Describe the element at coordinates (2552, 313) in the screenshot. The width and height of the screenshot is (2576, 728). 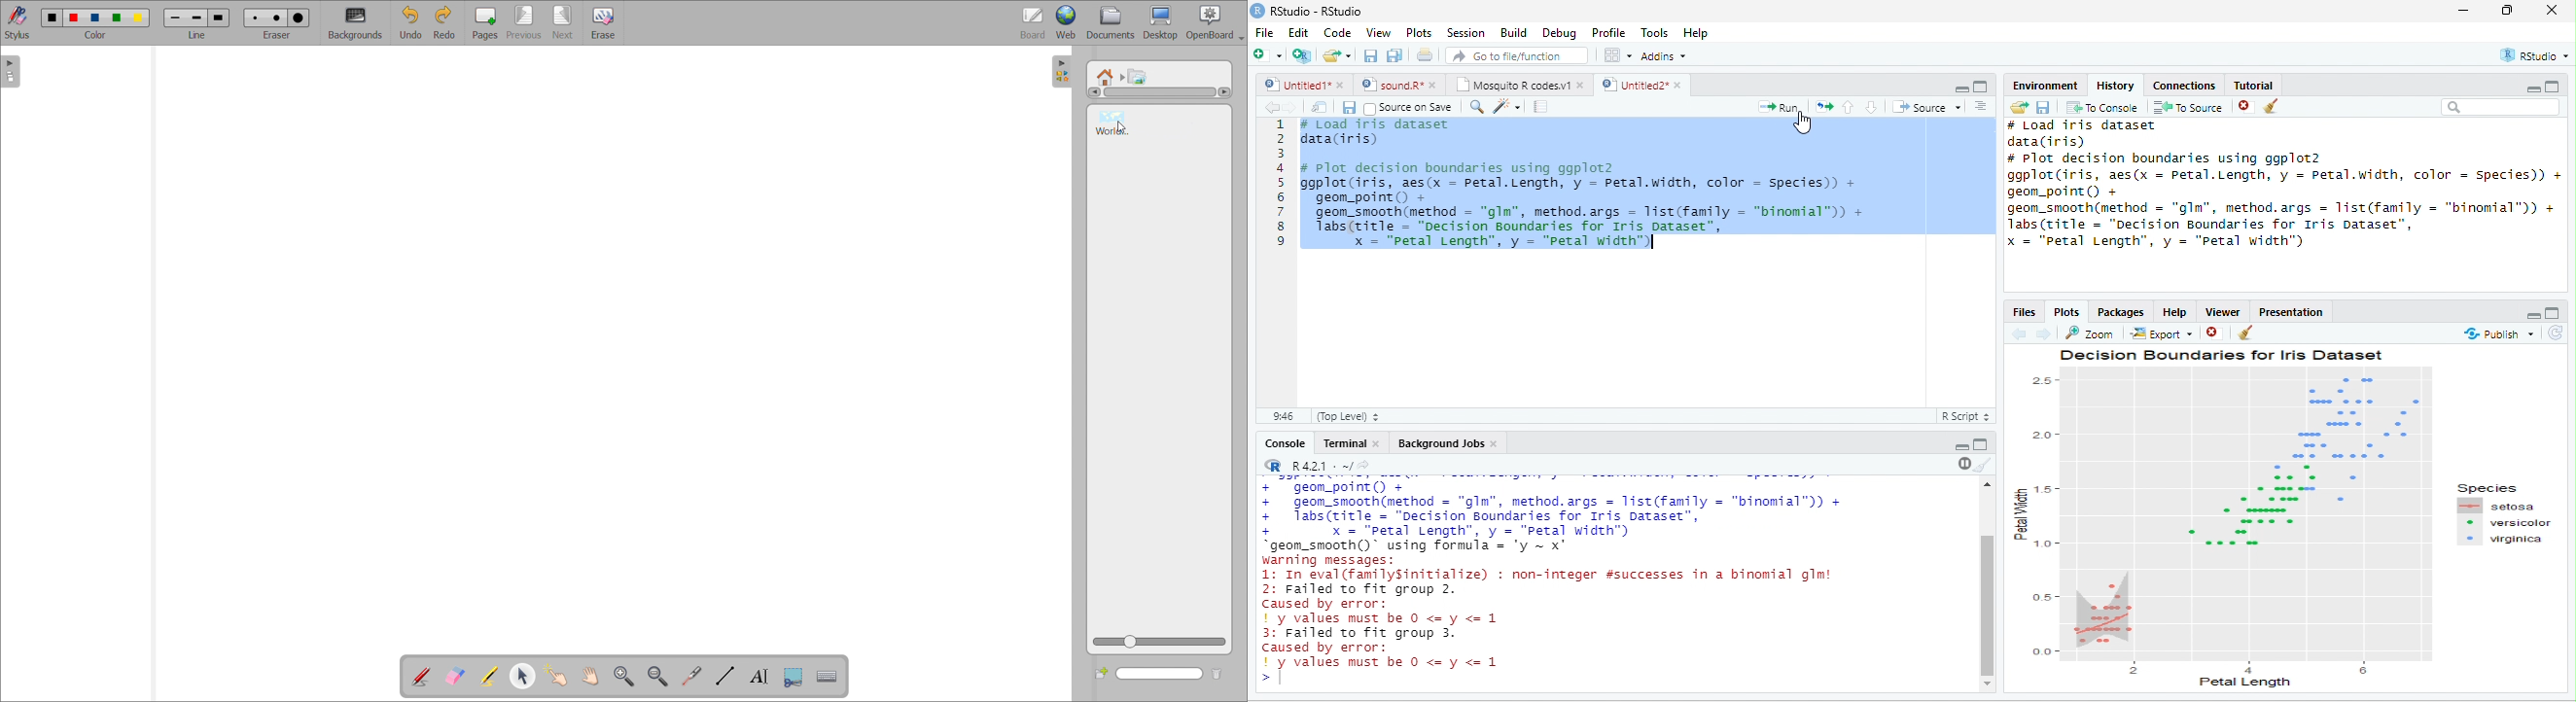
I see `Maximize` at that location.